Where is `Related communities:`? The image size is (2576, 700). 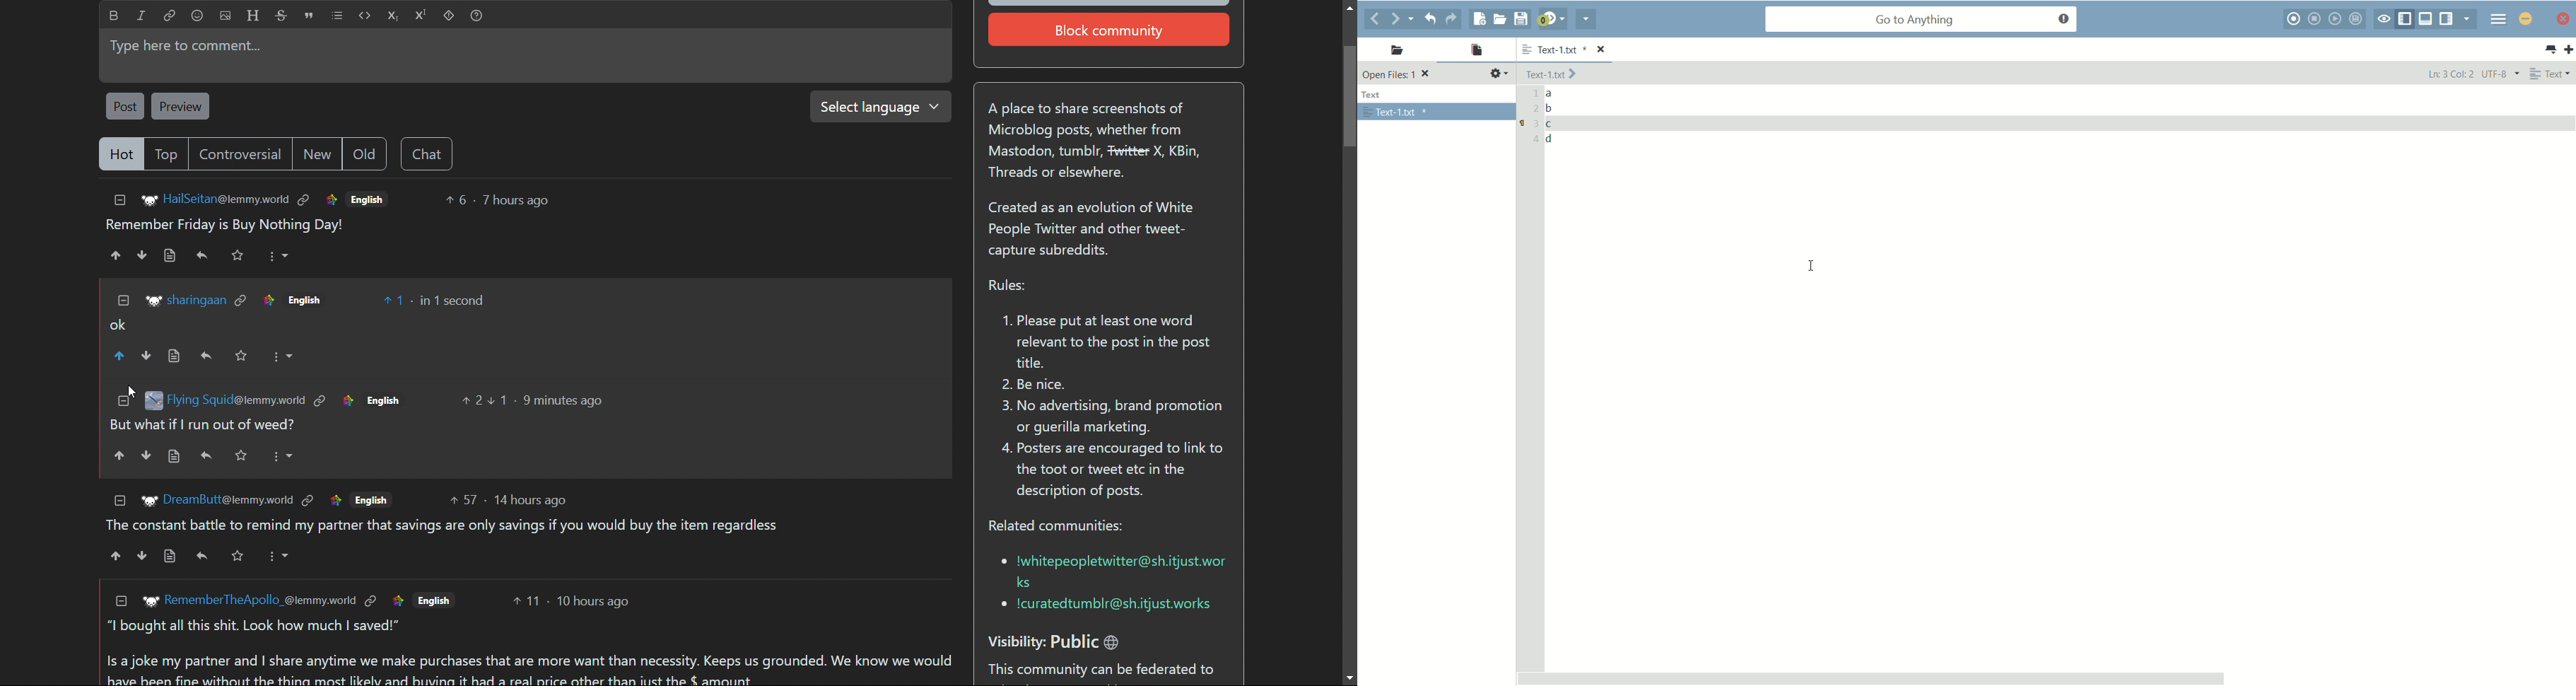
Related communities: is located at coordinates (1065, 527).